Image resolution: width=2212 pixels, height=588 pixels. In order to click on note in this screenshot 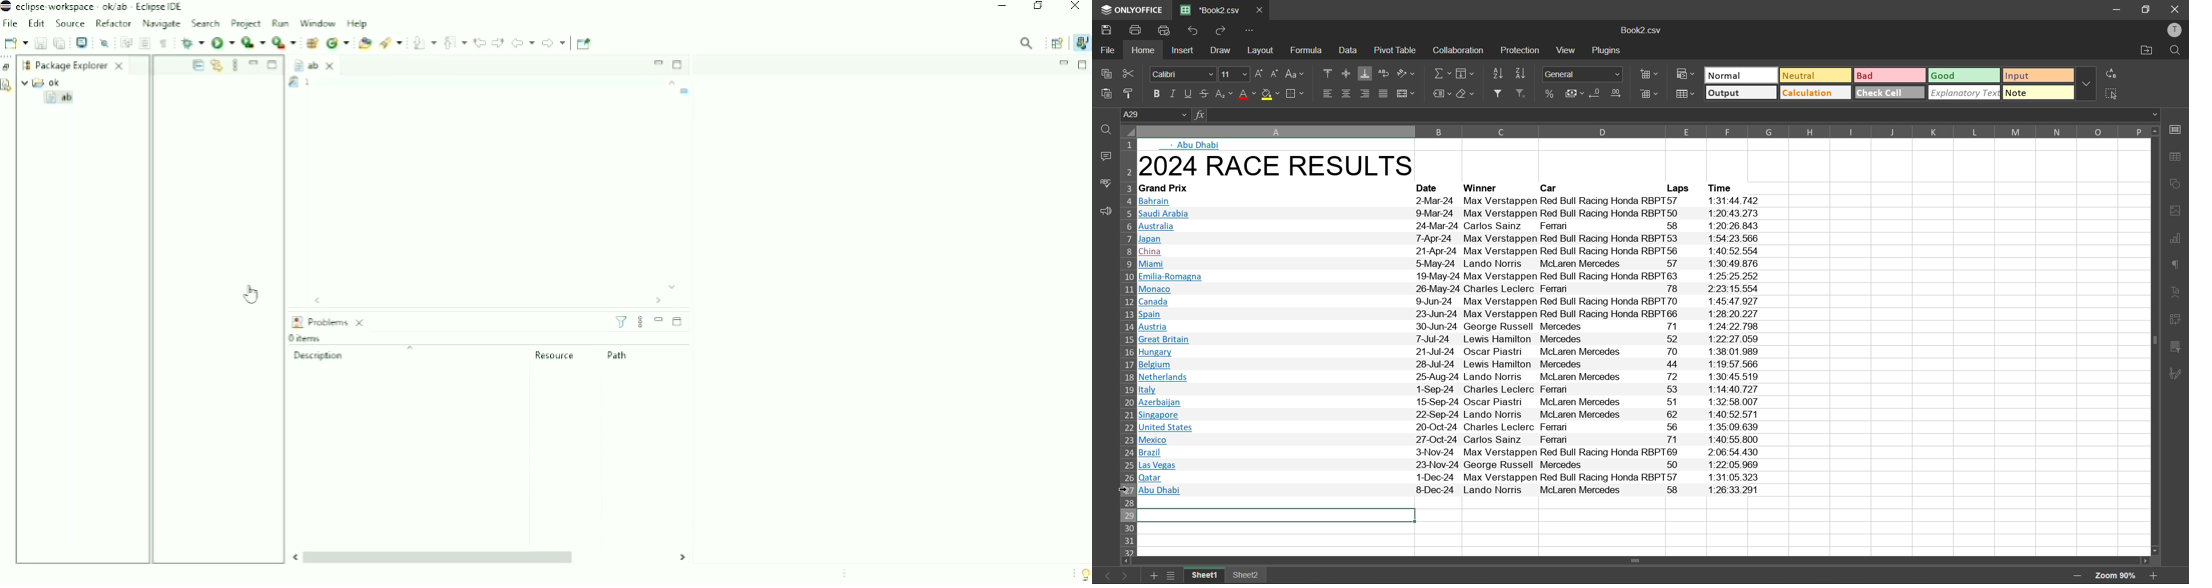, I will do `click(2038, 93)`.